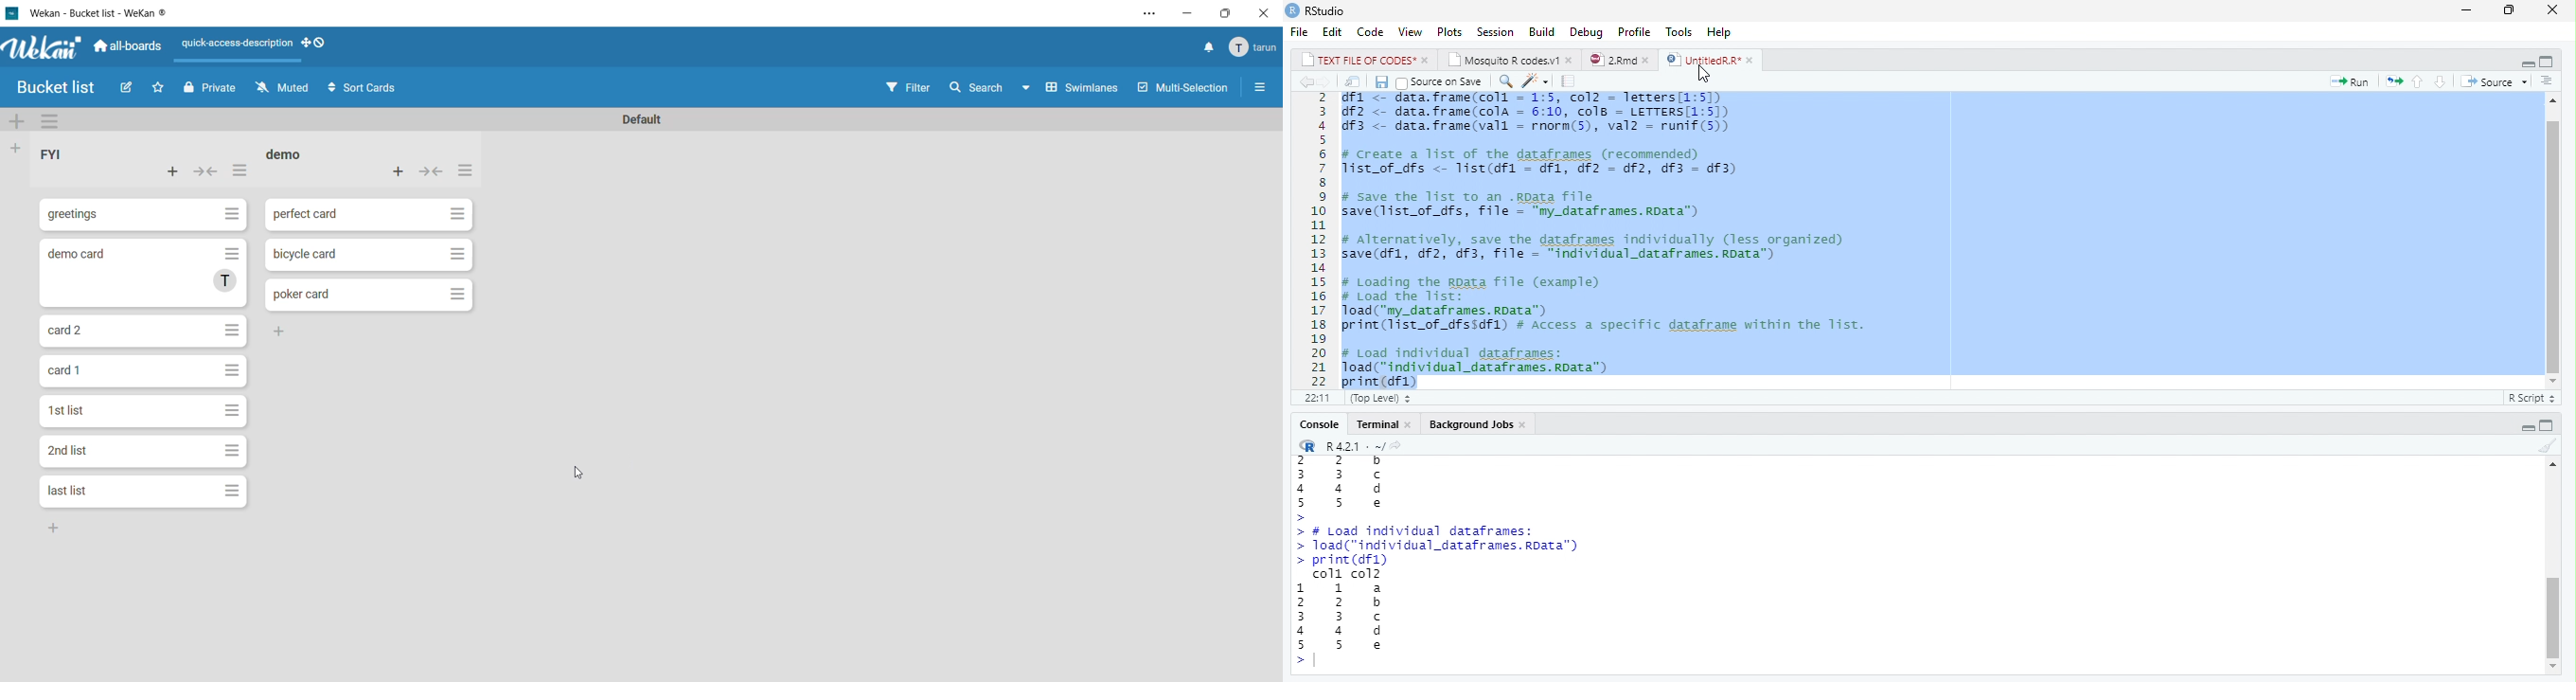  Describe the element at coordinates (1382, 82) in the screenshot. I see `Save` at that location.